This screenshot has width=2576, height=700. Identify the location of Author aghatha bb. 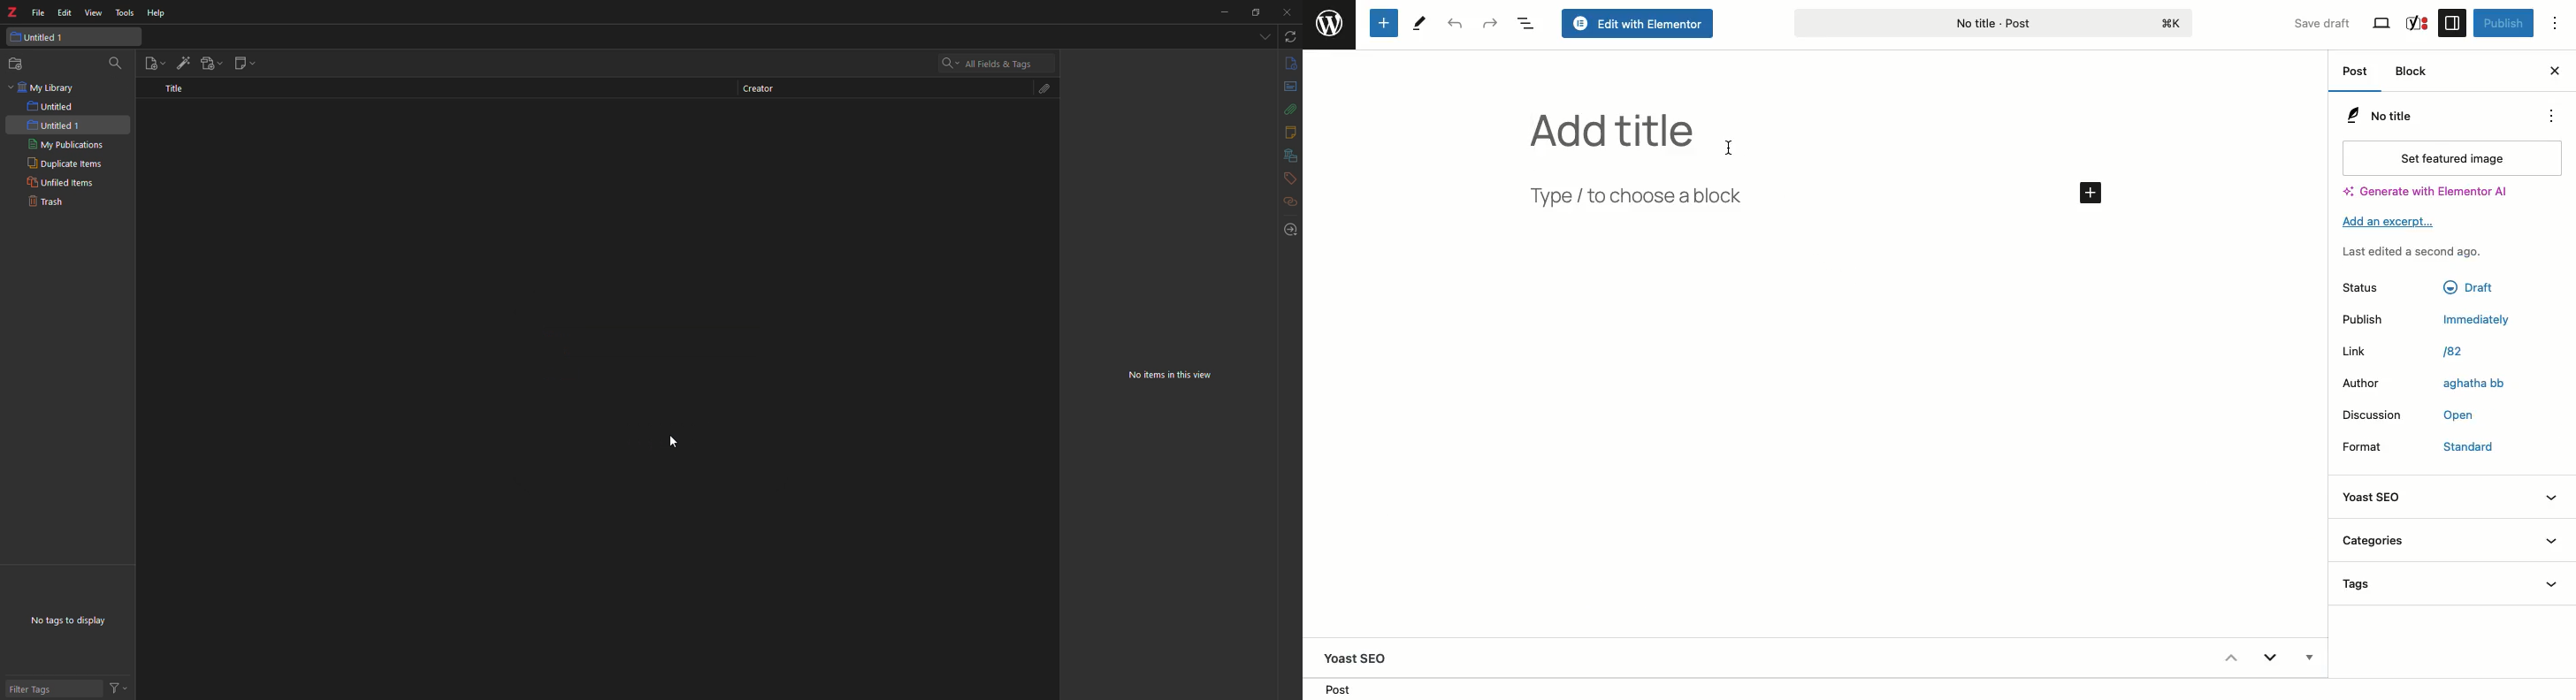
(2370, 385).